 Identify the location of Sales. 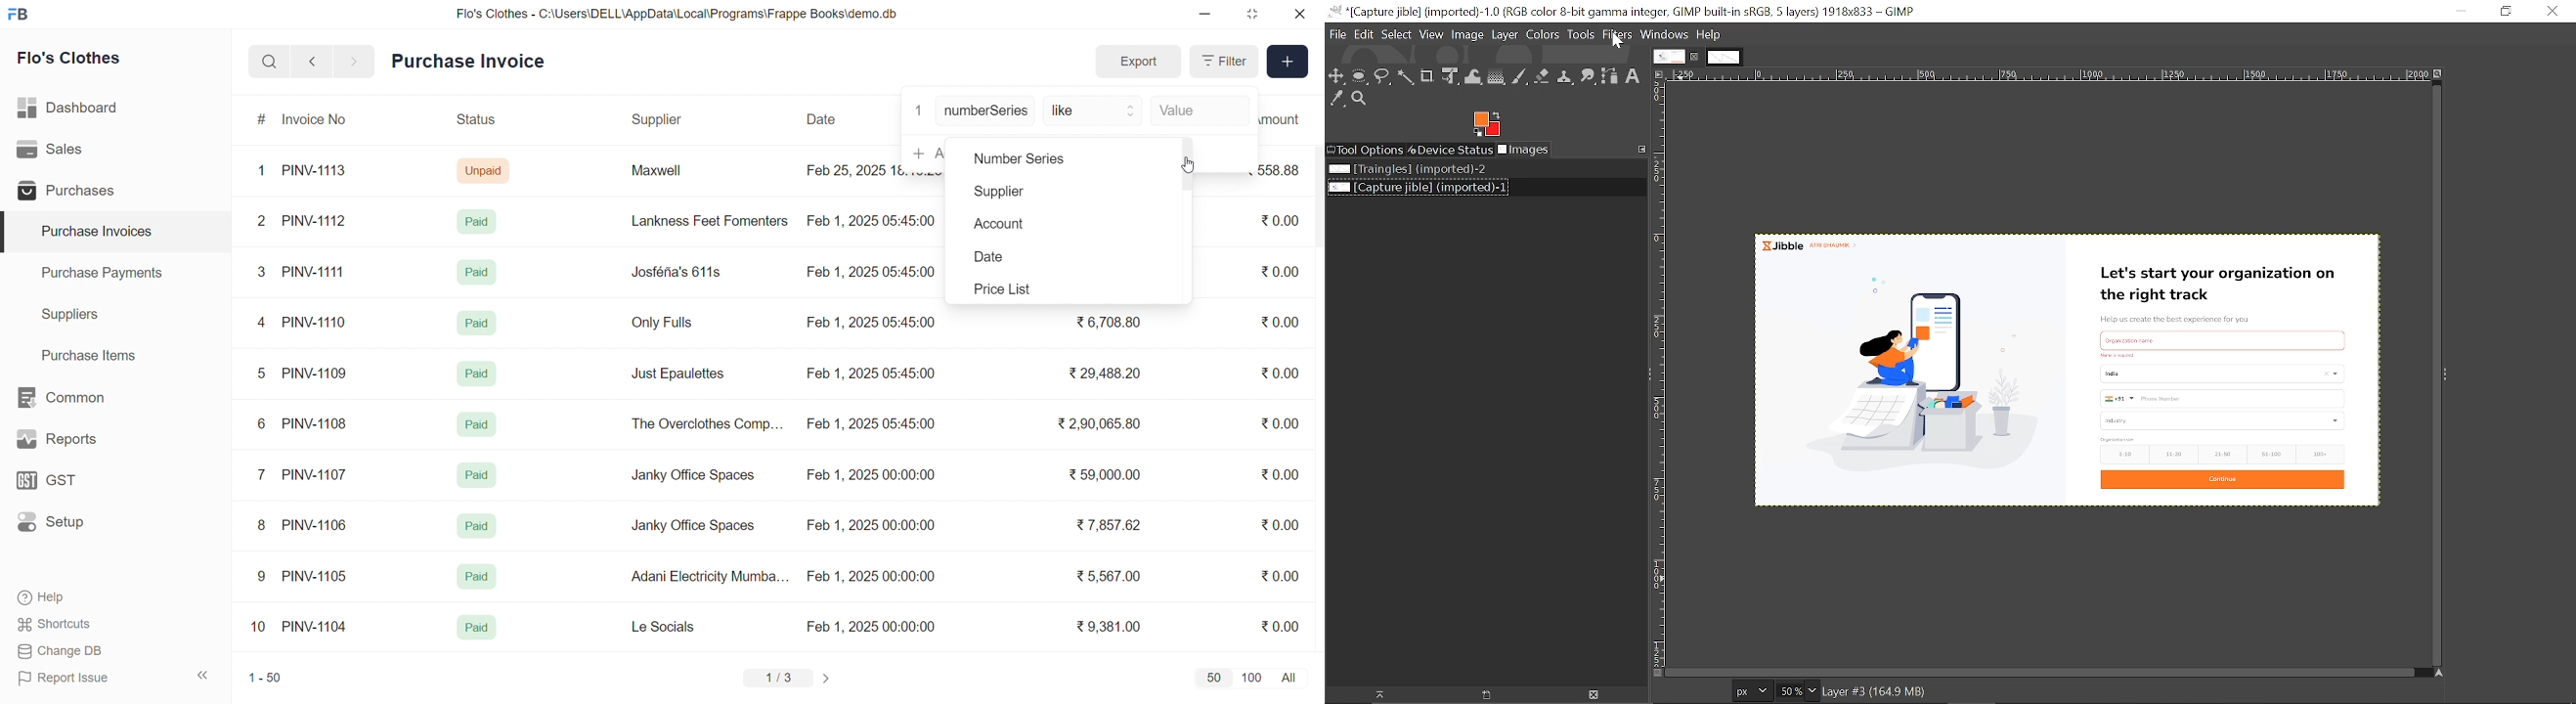
(71, 152).